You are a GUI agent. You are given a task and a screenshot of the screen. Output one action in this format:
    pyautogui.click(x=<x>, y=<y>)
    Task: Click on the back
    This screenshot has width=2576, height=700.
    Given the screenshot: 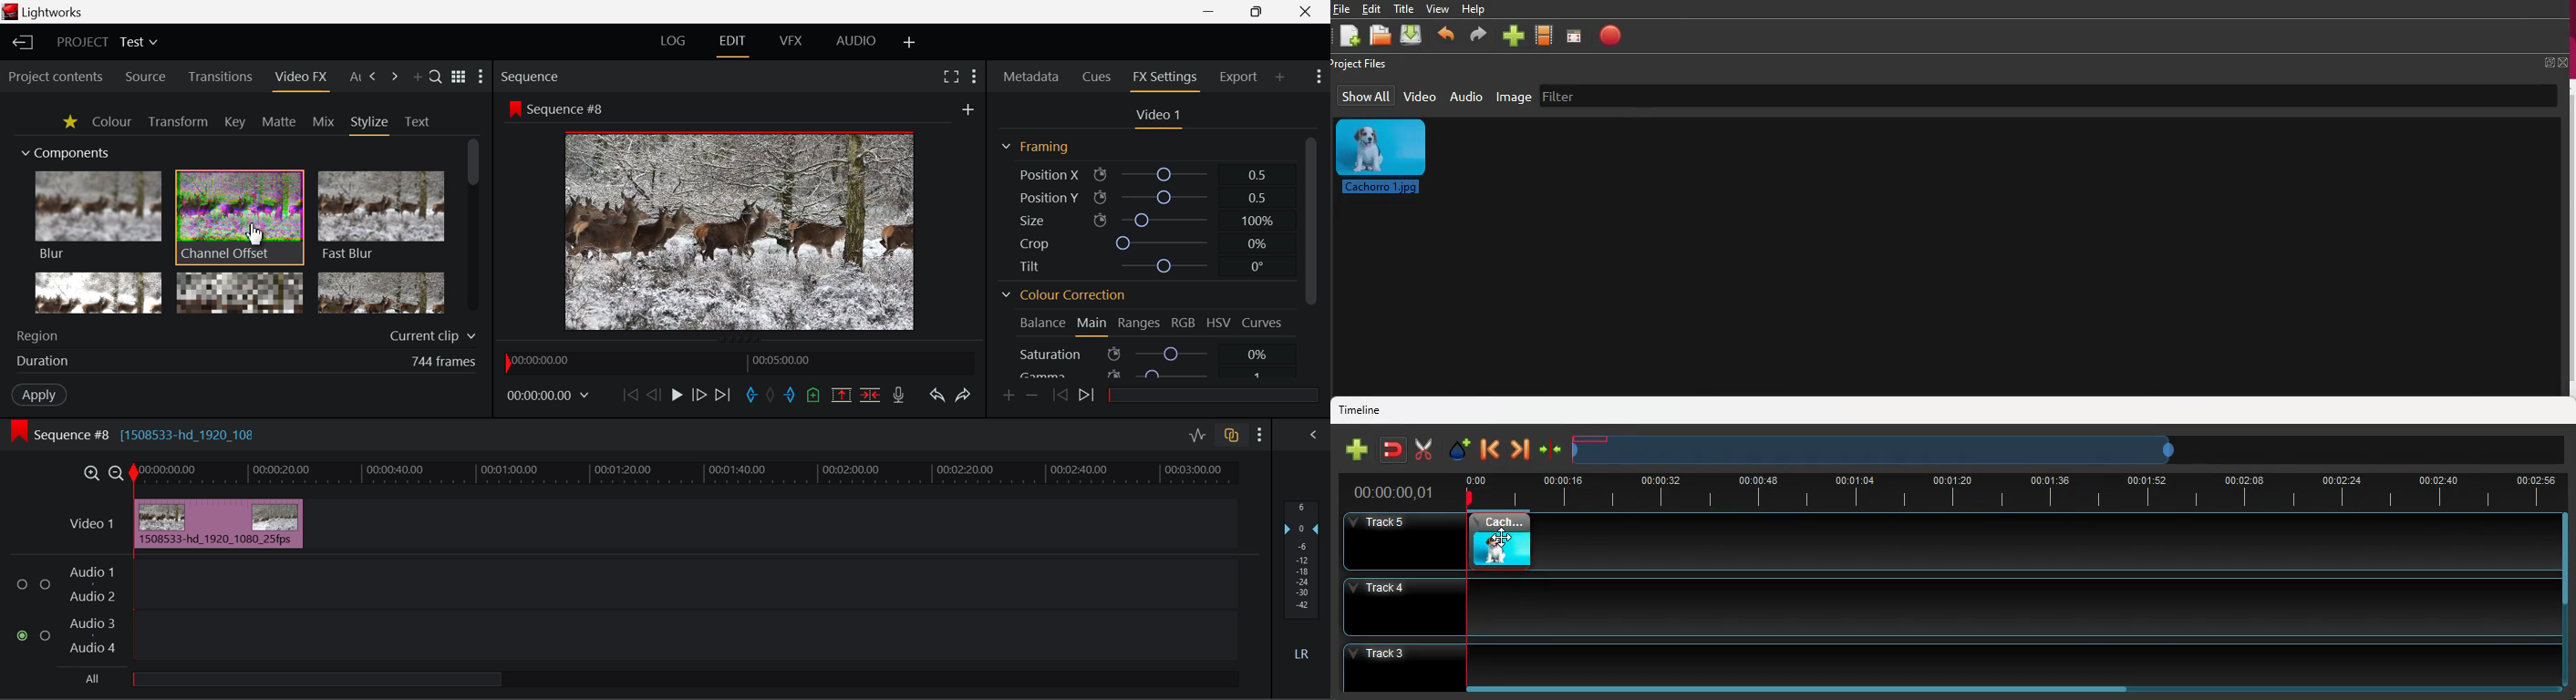 What is the action you would take?
    pyautogui.click(x=1487, y=450)
    